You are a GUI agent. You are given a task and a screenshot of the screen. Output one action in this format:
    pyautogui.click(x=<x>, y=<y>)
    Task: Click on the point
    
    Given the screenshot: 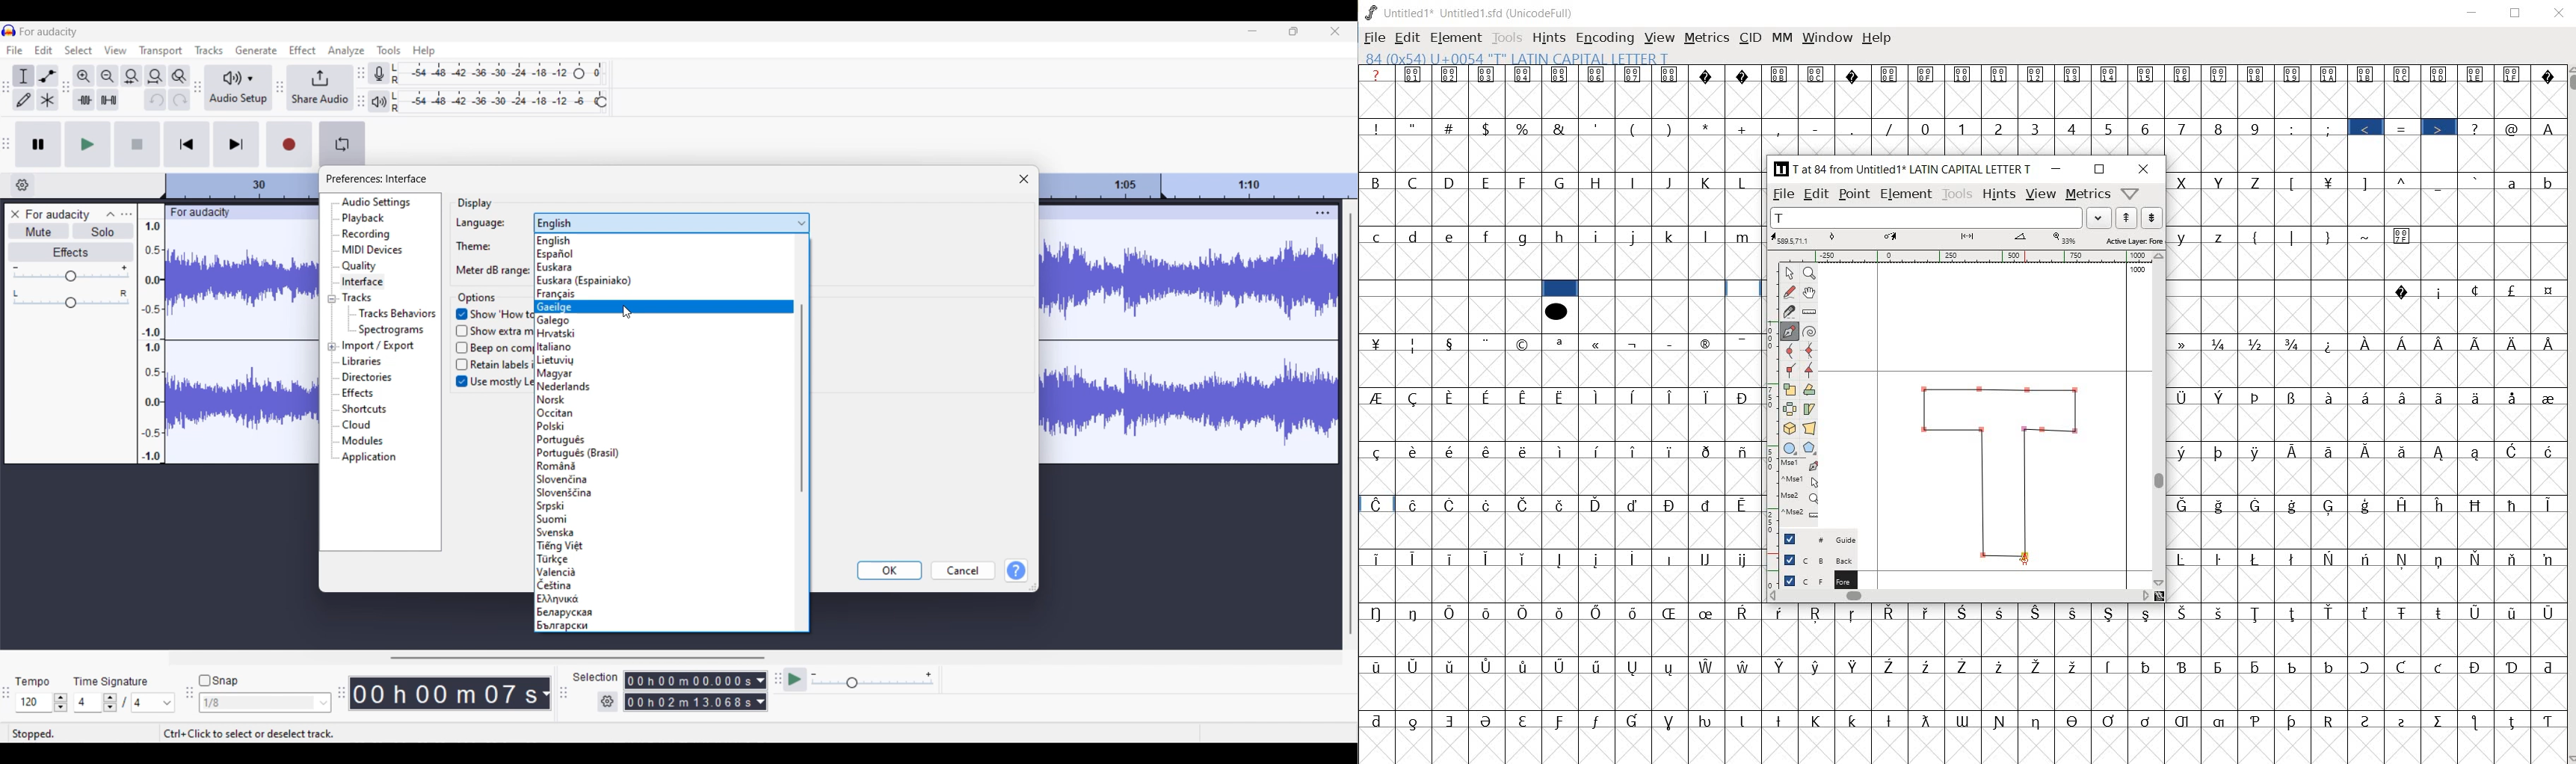 What is the action you would take?
    pyautogui.click(x=1853, y=194)
    